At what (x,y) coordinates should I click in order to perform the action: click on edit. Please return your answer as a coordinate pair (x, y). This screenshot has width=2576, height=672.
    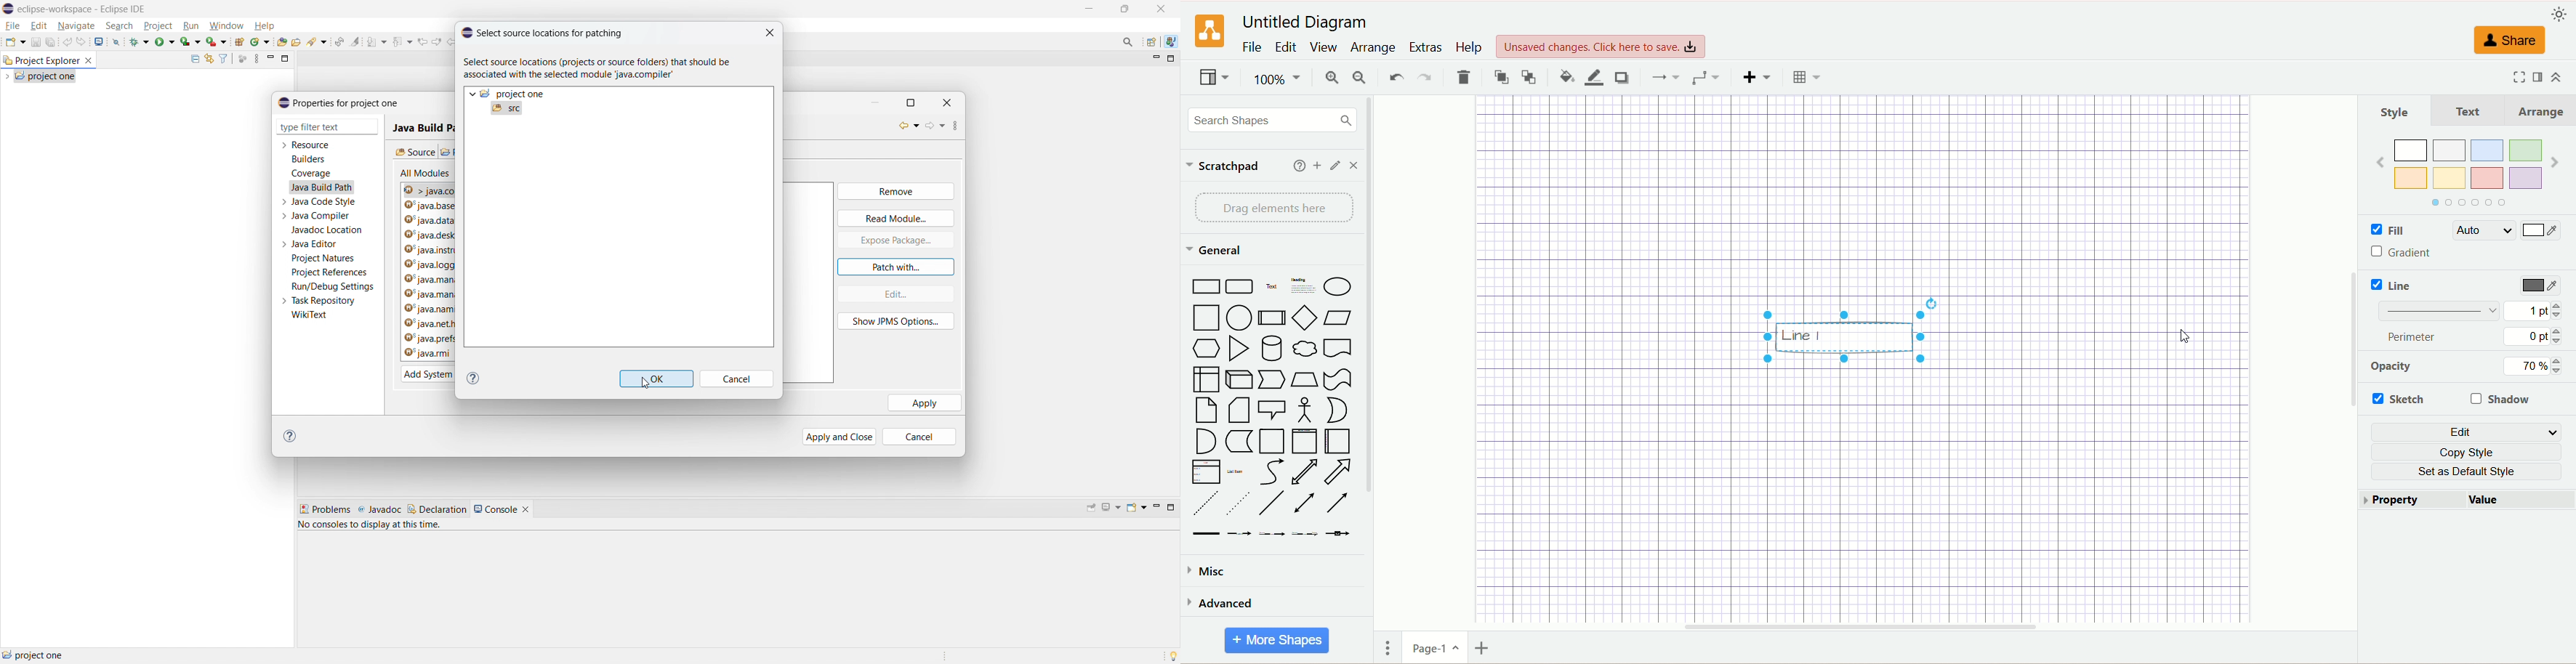
    Looking at the image, I should click on (1334, 166).